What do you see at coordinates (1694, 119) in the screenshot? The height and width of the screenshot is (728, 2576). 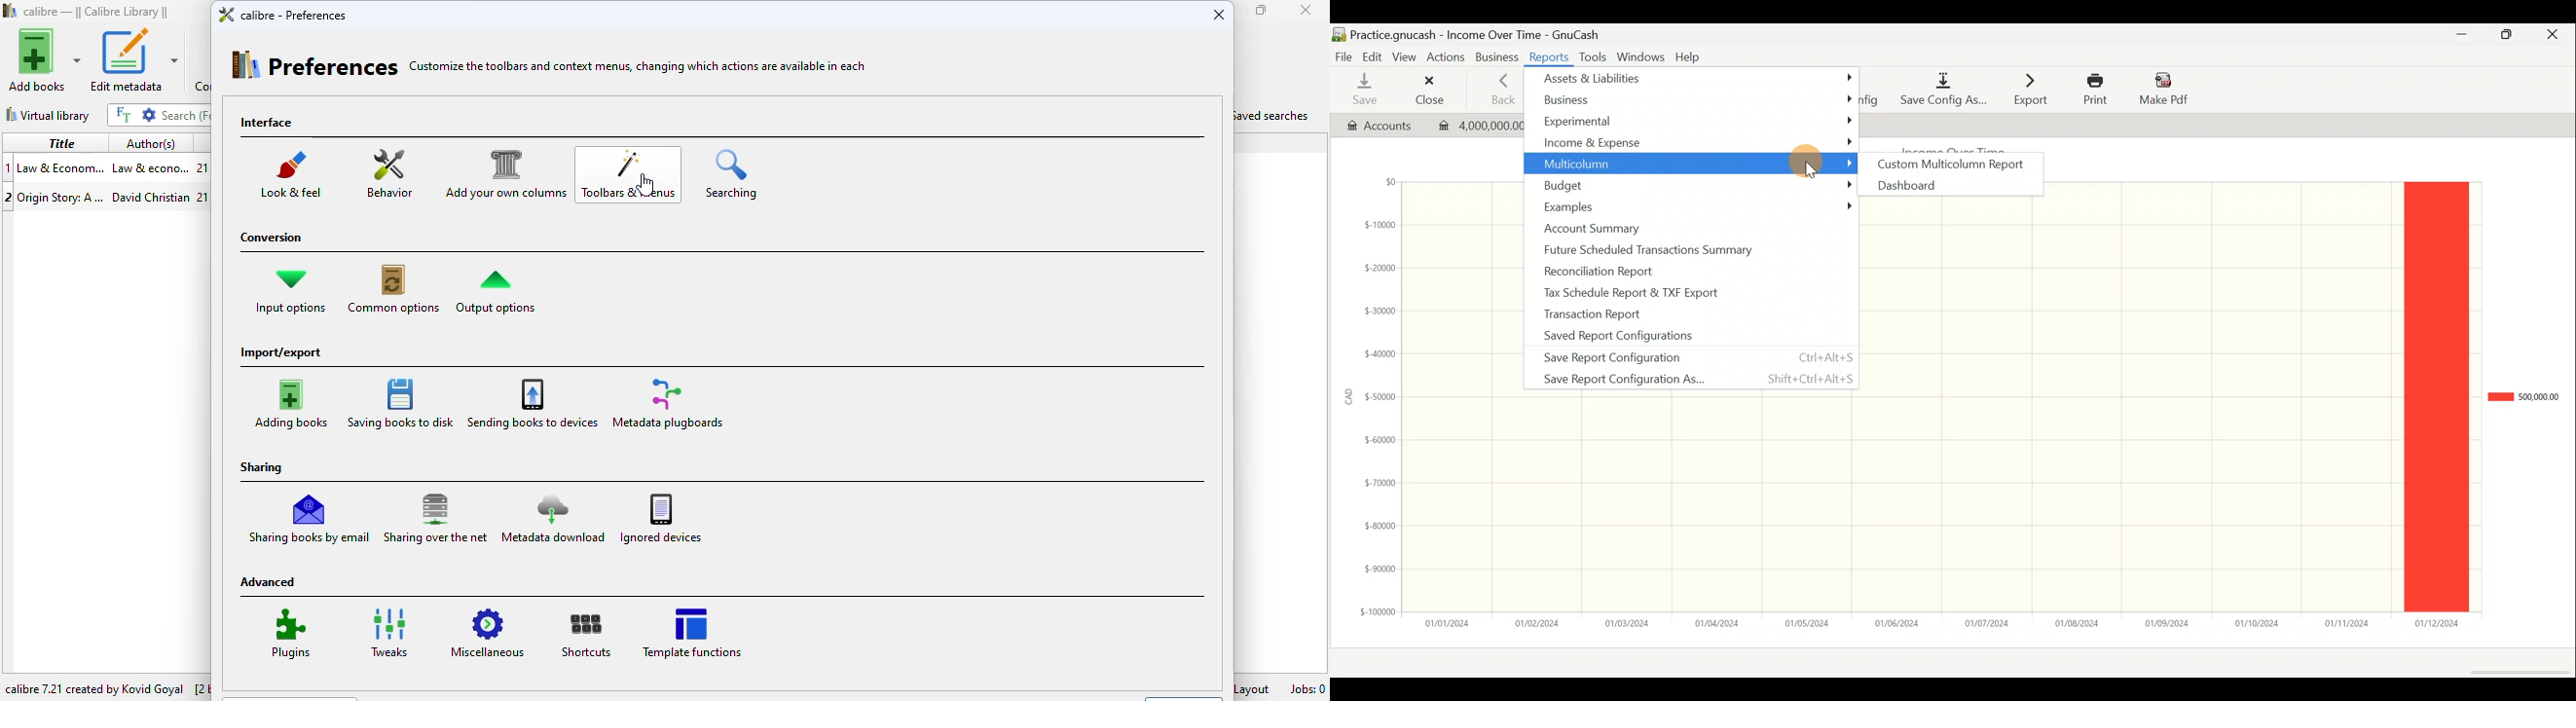 I see `Experimental` at bounding box center [1694, 119].